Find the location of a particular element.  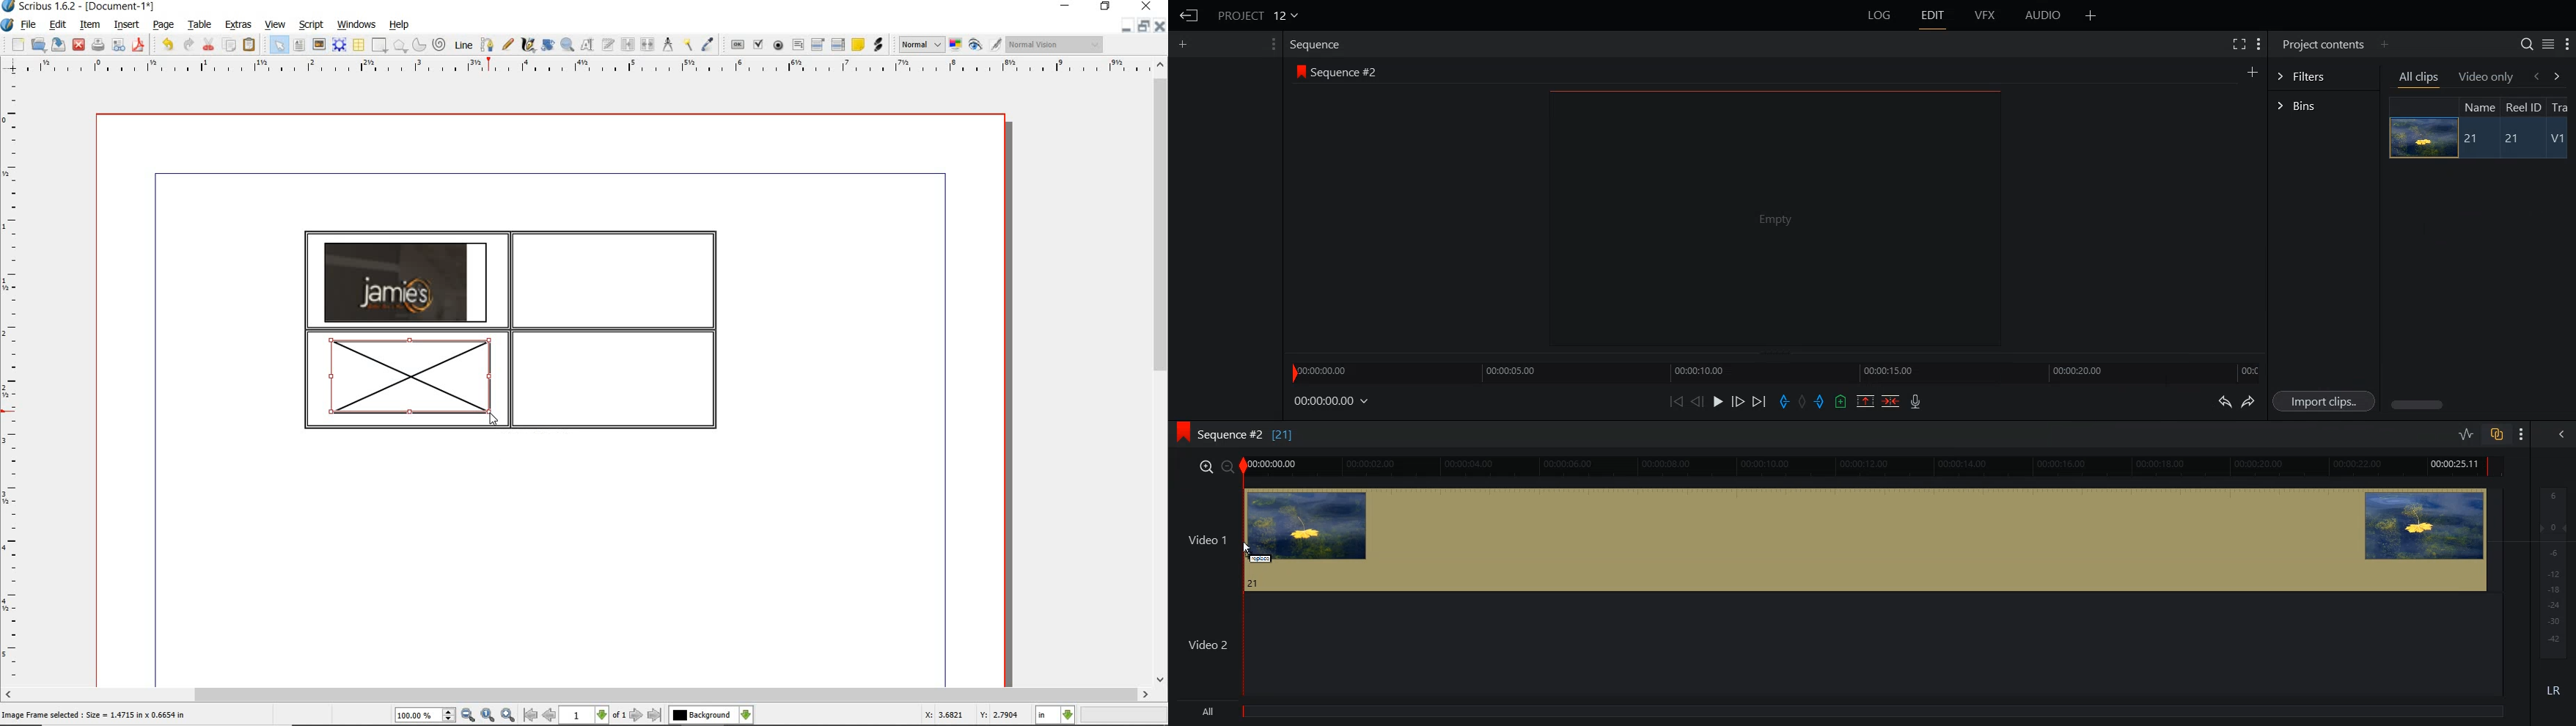

cut is located at coordinates (210, 44).